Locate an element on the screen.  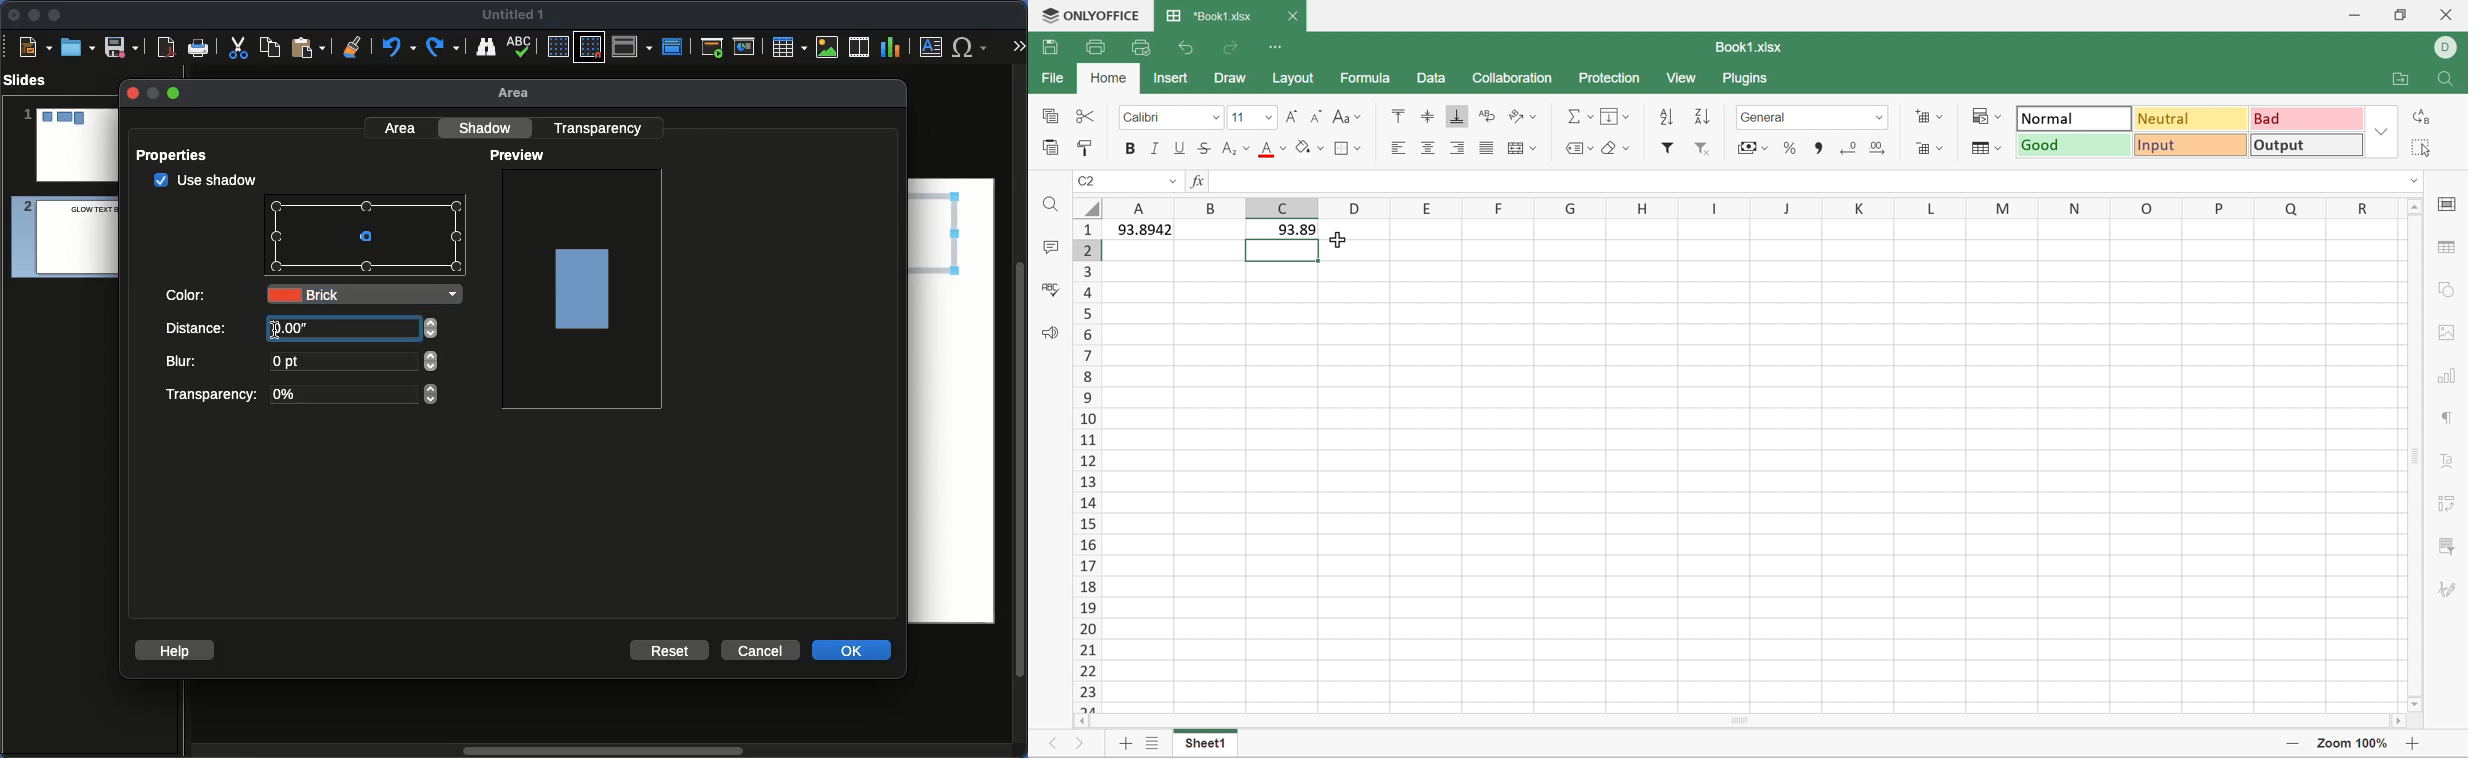
Cancel is located at coordinates (759, 651).